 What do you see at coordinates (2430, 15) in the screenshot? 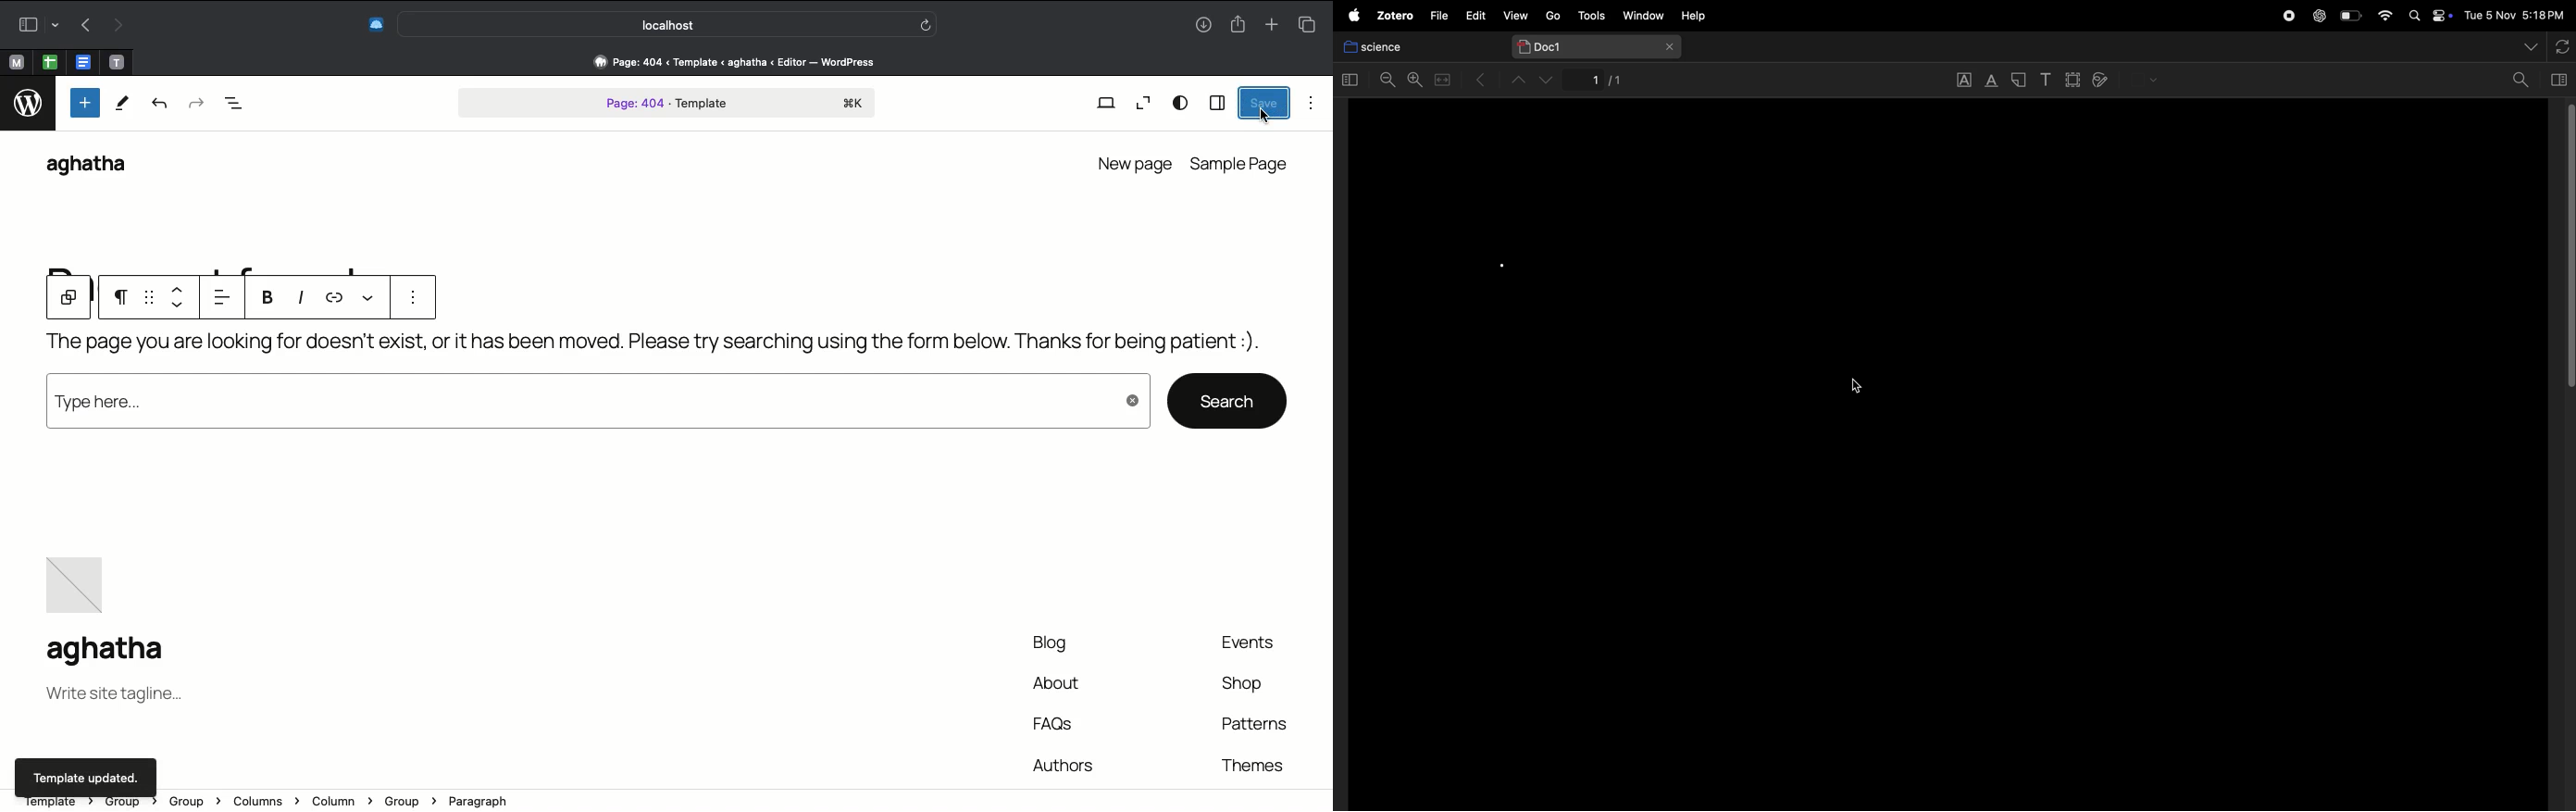
I see `apple widgets` at bounding box center [2430, 15].